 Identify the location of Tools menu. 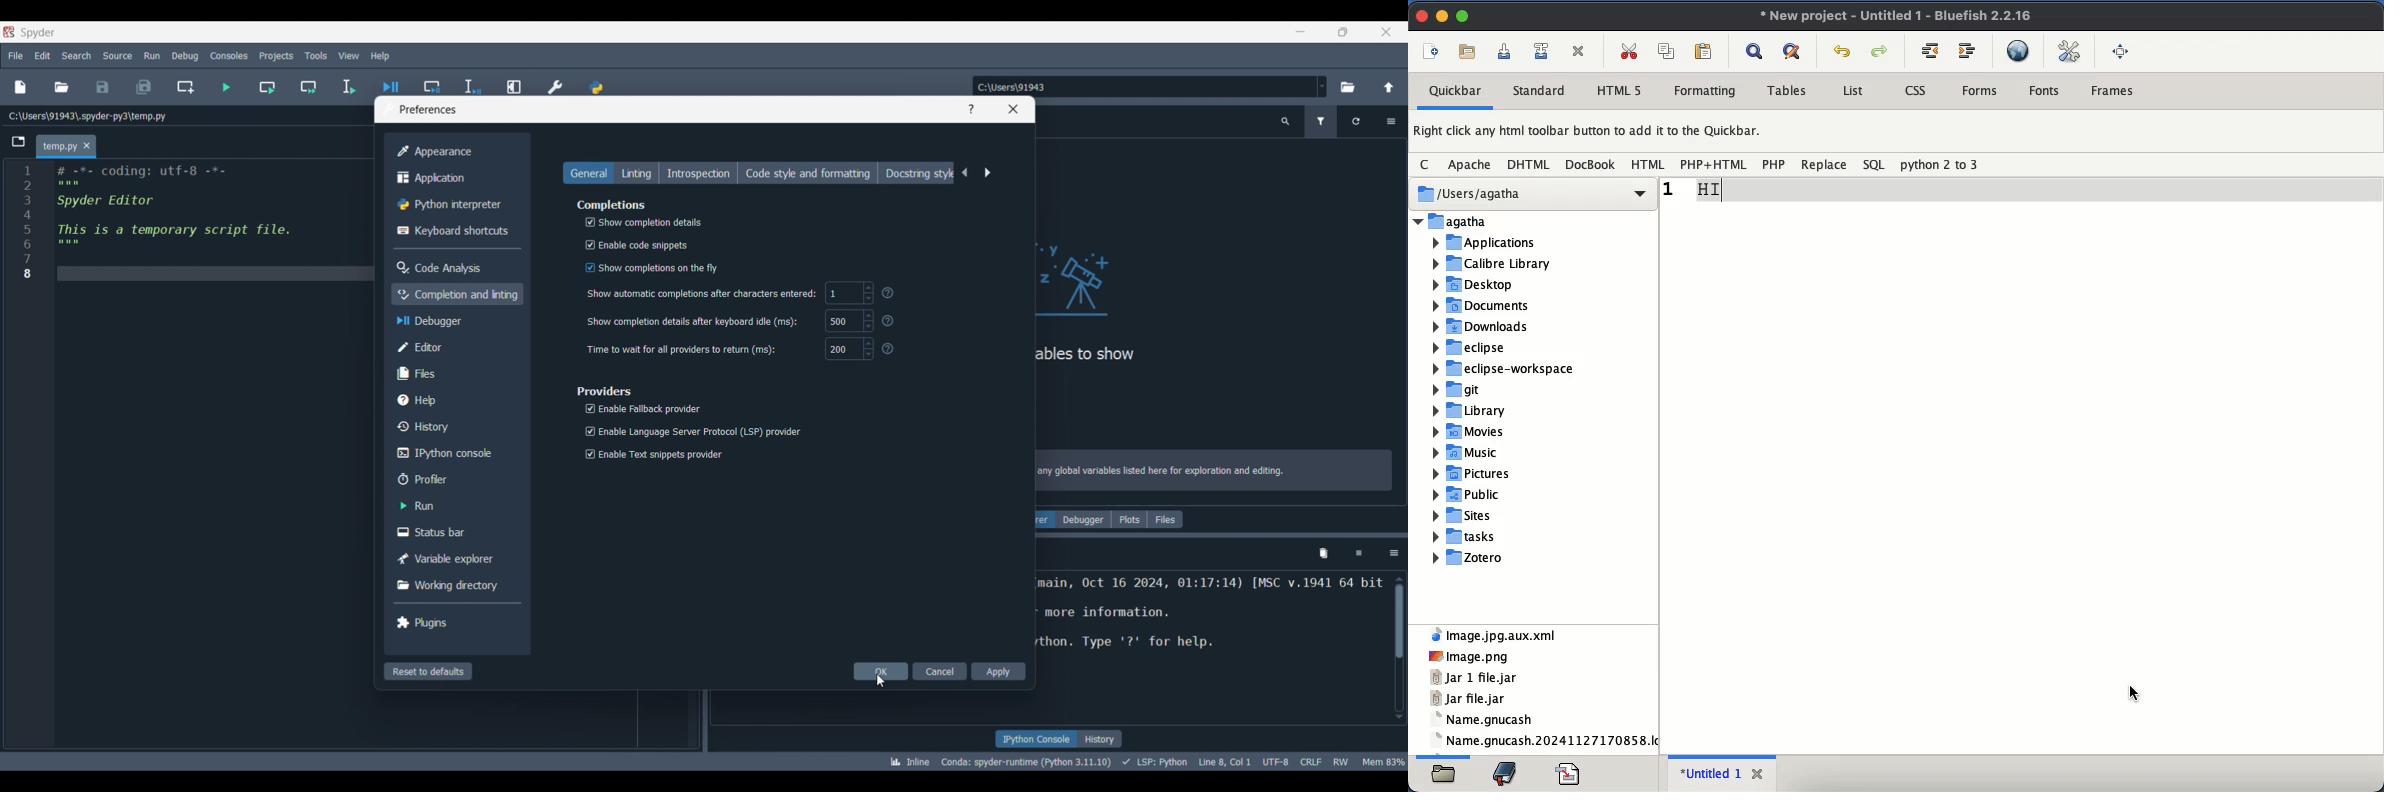
(316, 56).